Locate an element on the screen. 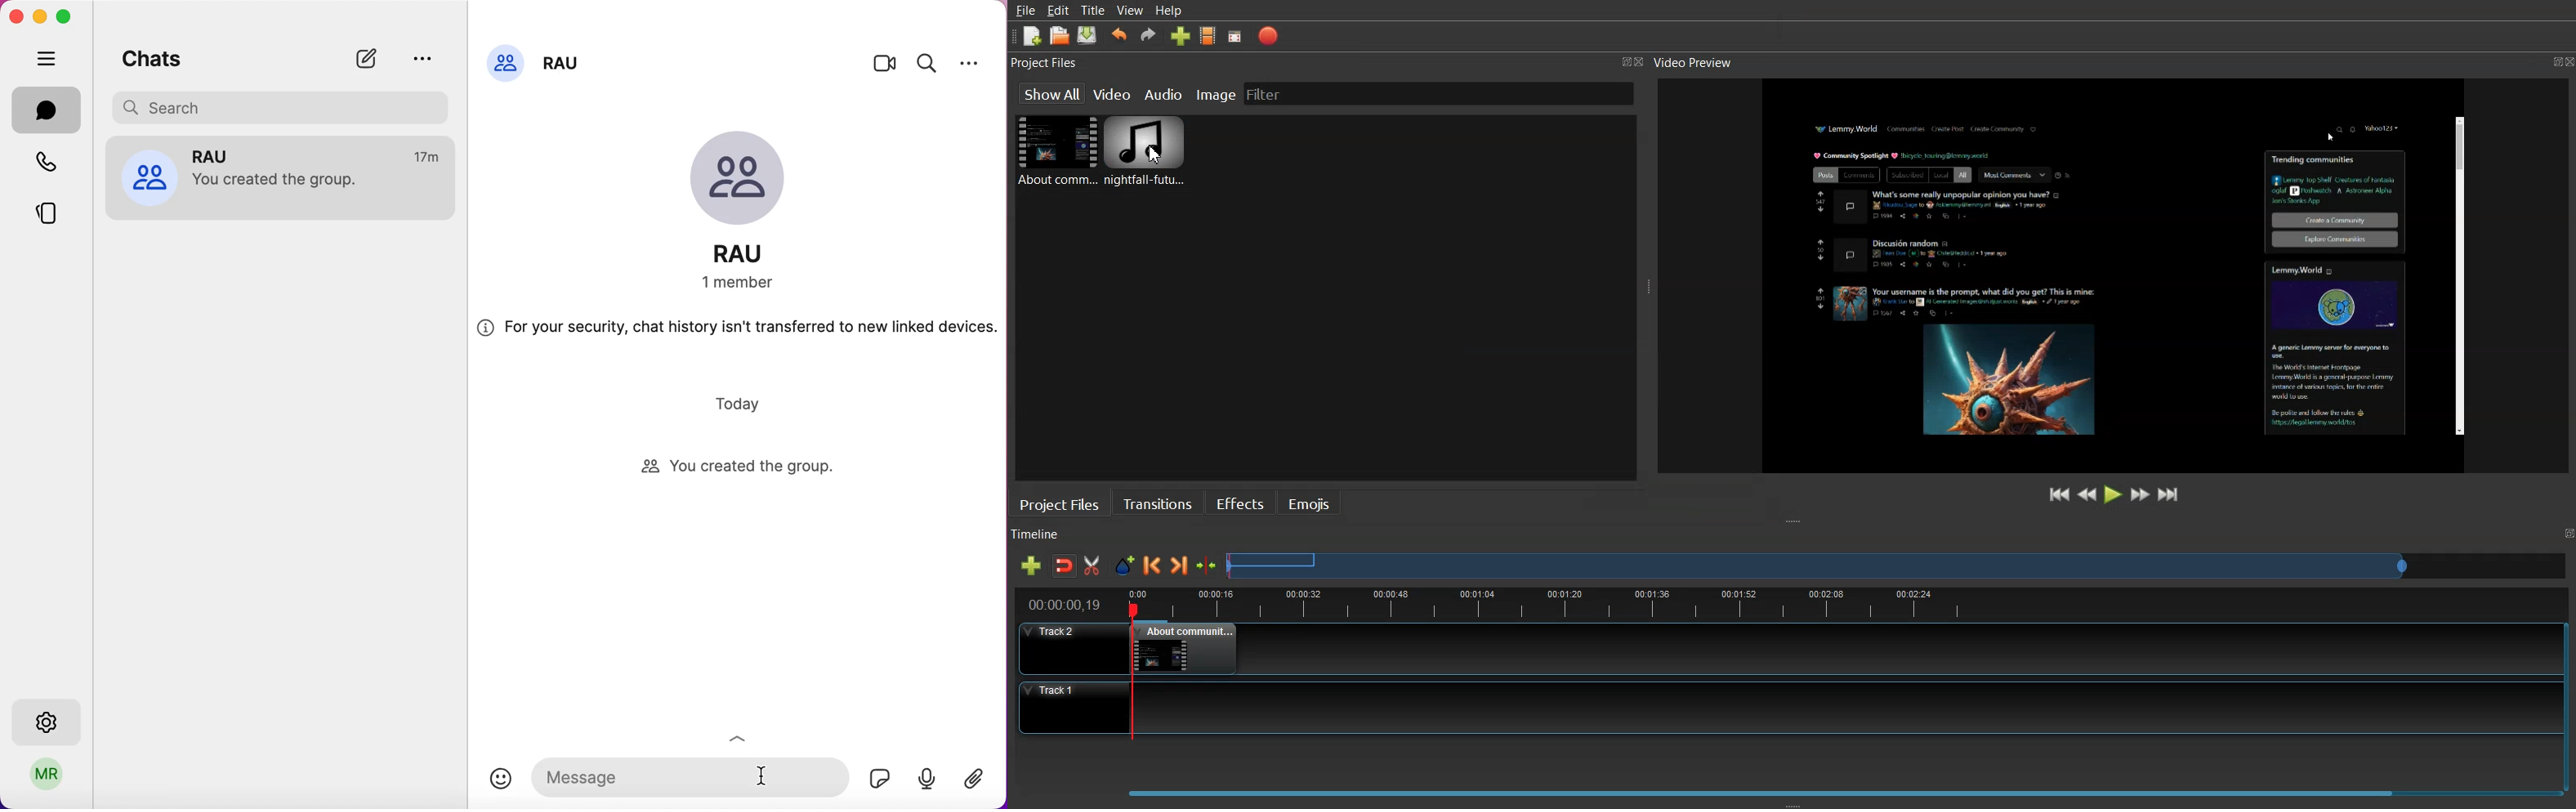  Vertical Scroll Bar is located at coordinates (2566, 699).